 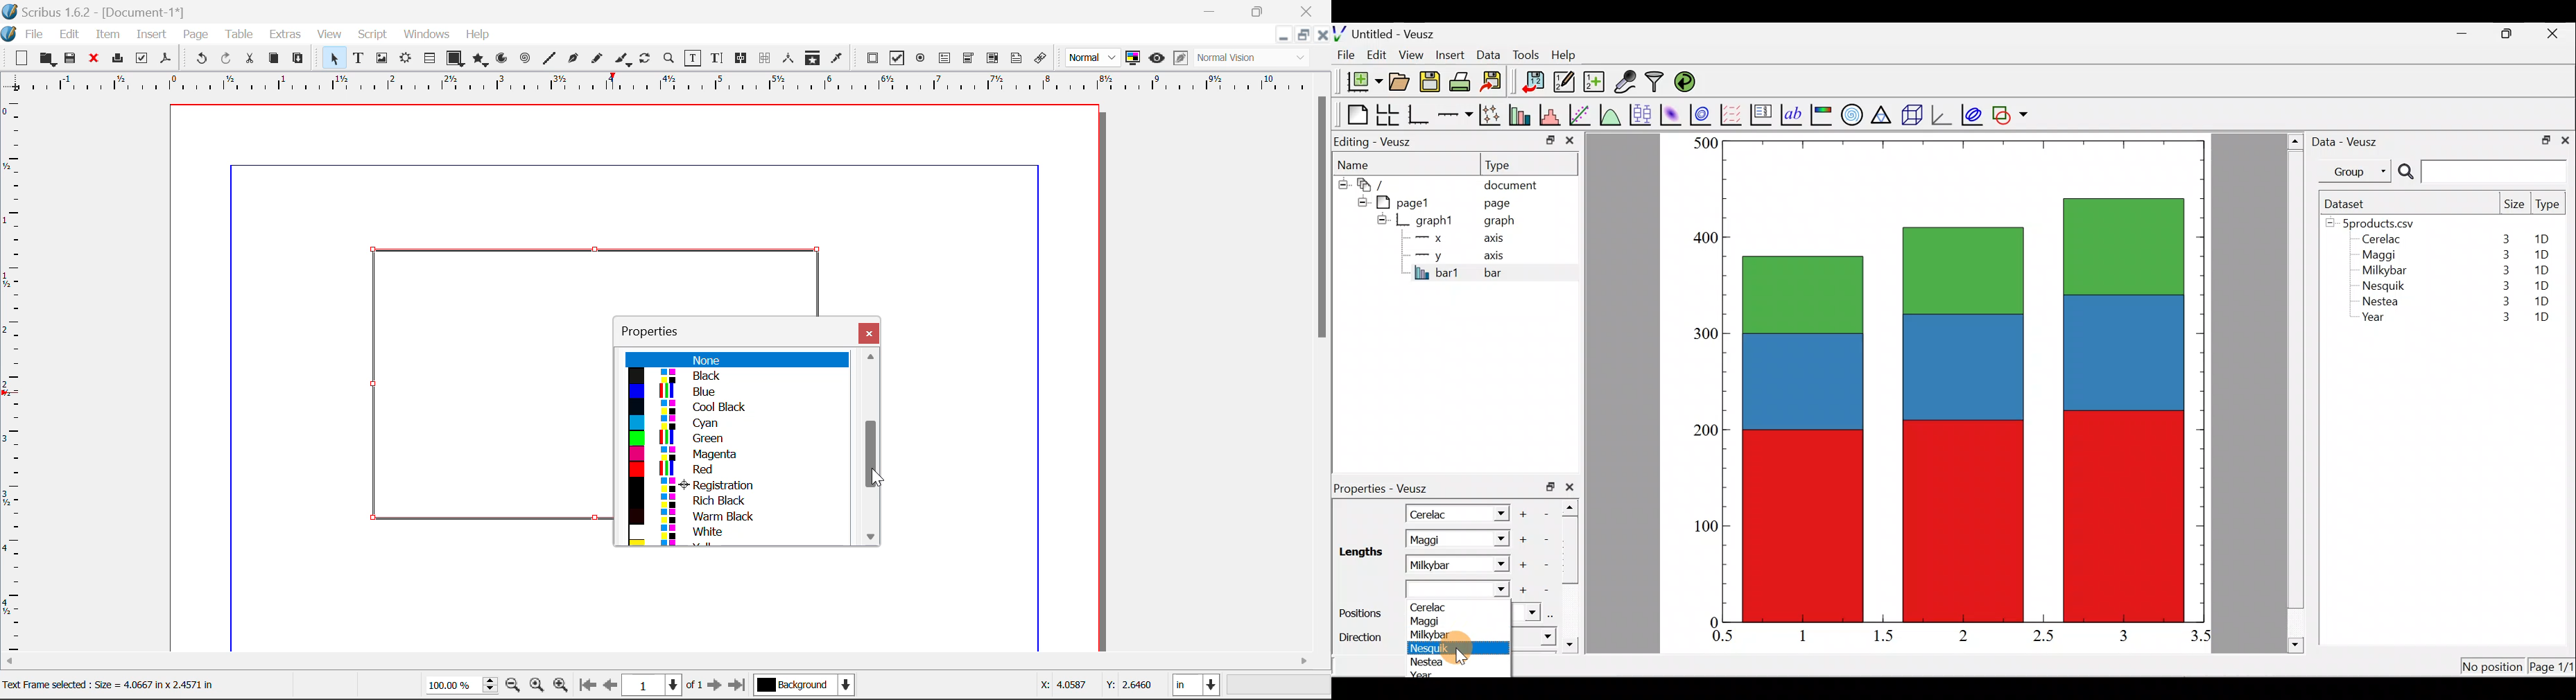 I want to click on 1D, so click(x=2547, y=239).